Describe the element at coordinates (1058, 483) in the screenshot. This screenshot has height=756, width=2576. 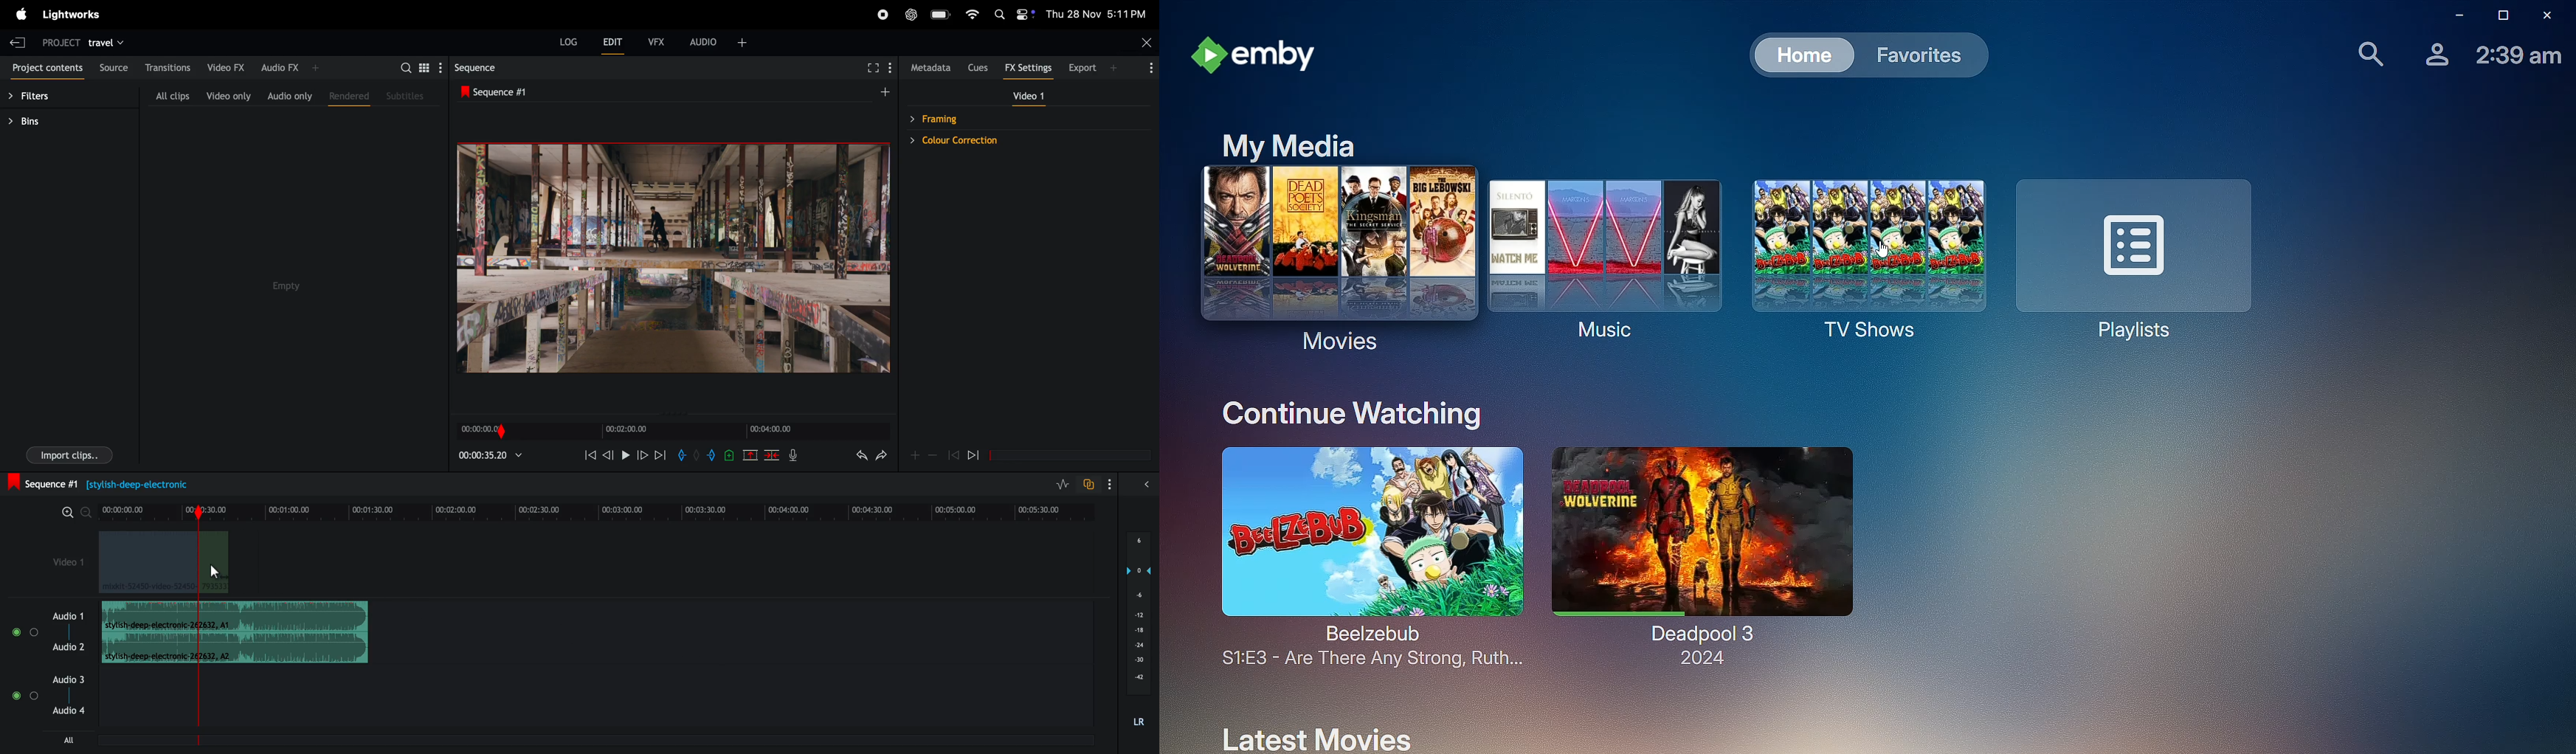
I see `toggle audio level editing` at that location.